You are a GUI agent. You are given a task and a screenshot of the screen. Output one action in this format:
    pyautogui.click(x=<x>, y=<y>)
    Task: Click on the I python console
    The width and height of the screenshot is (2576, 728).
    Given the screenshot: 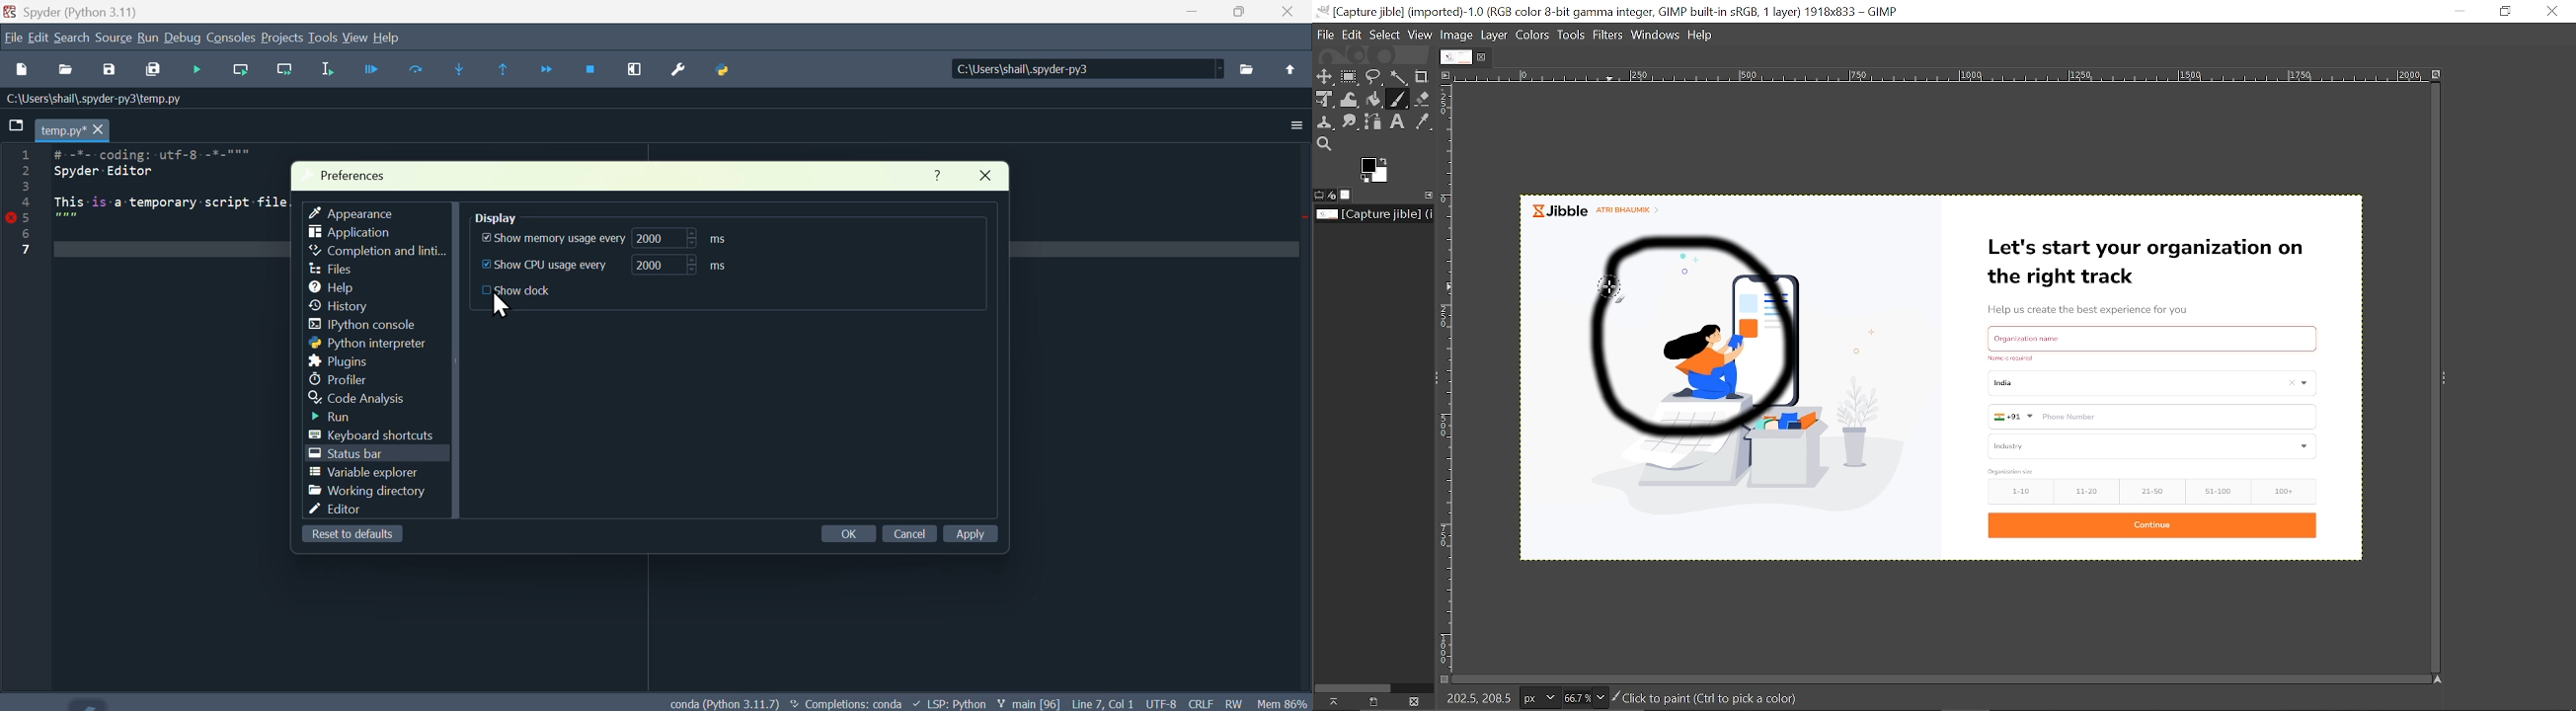 What is the action you would take?
    pyautogui.click(x=376, y=325)
    